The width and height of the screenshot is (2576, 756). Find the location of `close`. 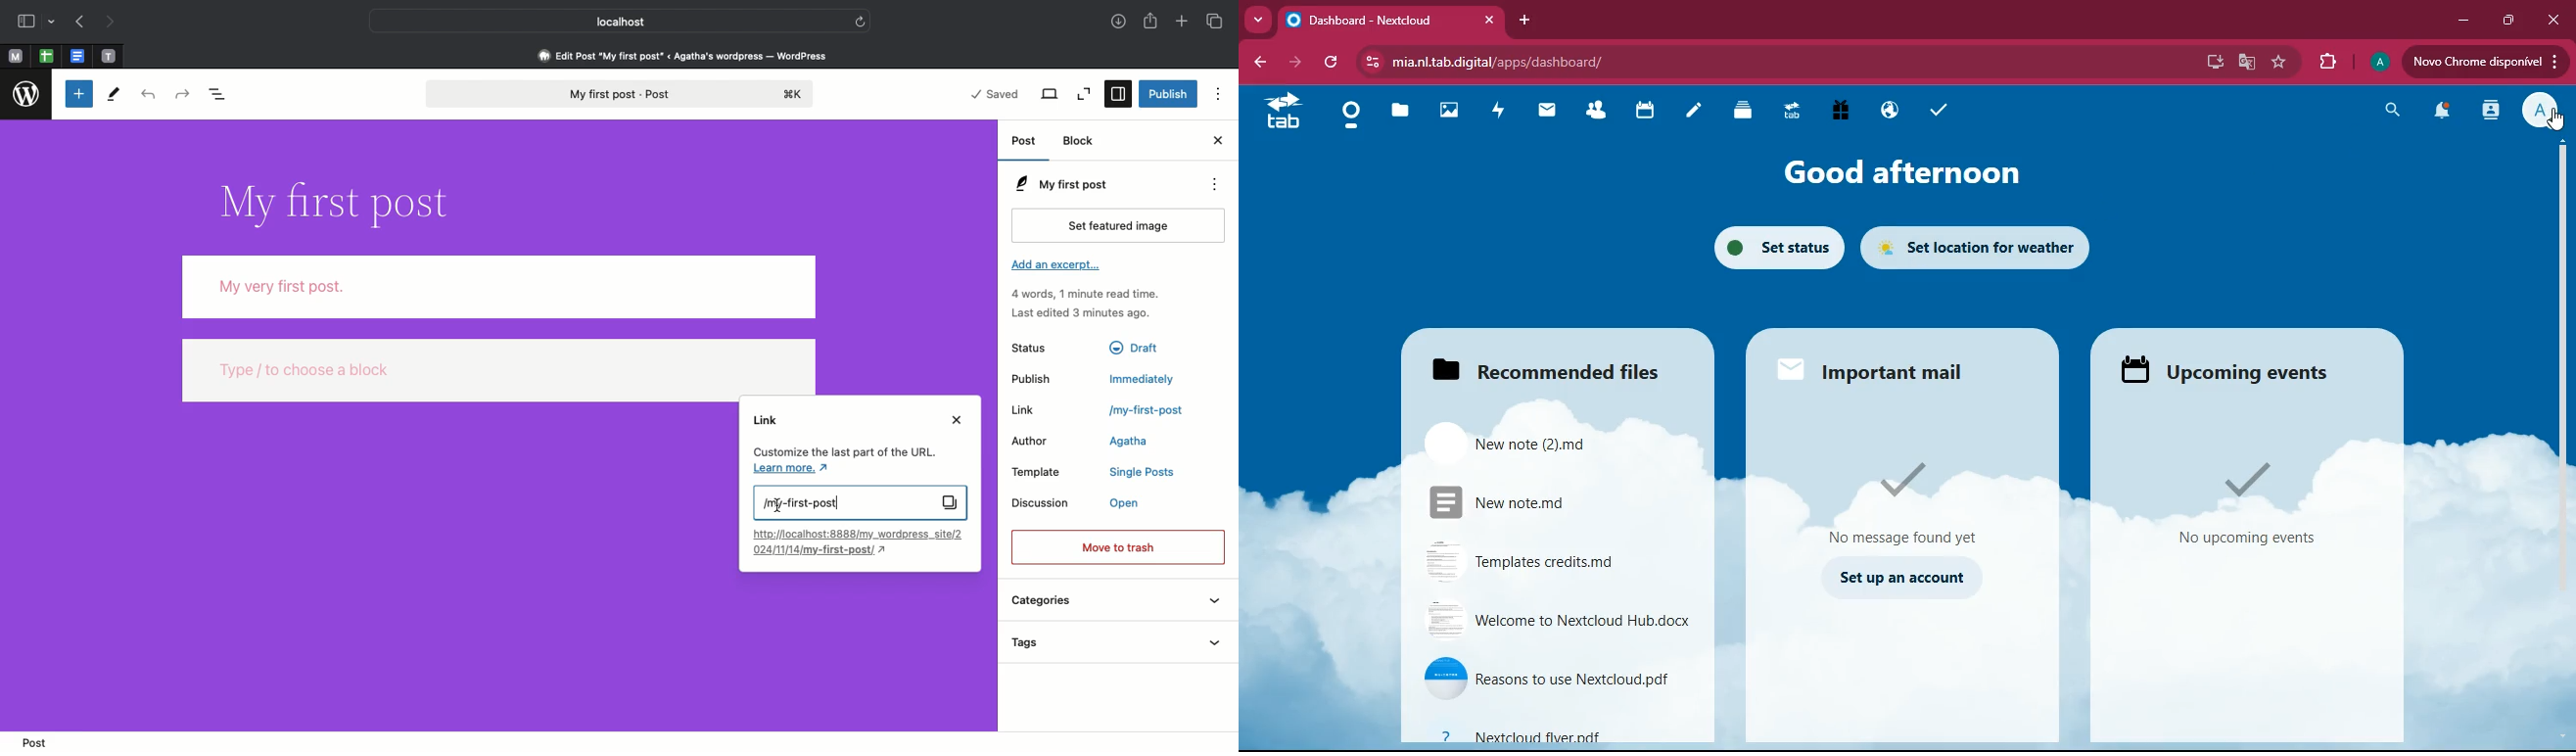

close is located at coordinates (2556, 20).